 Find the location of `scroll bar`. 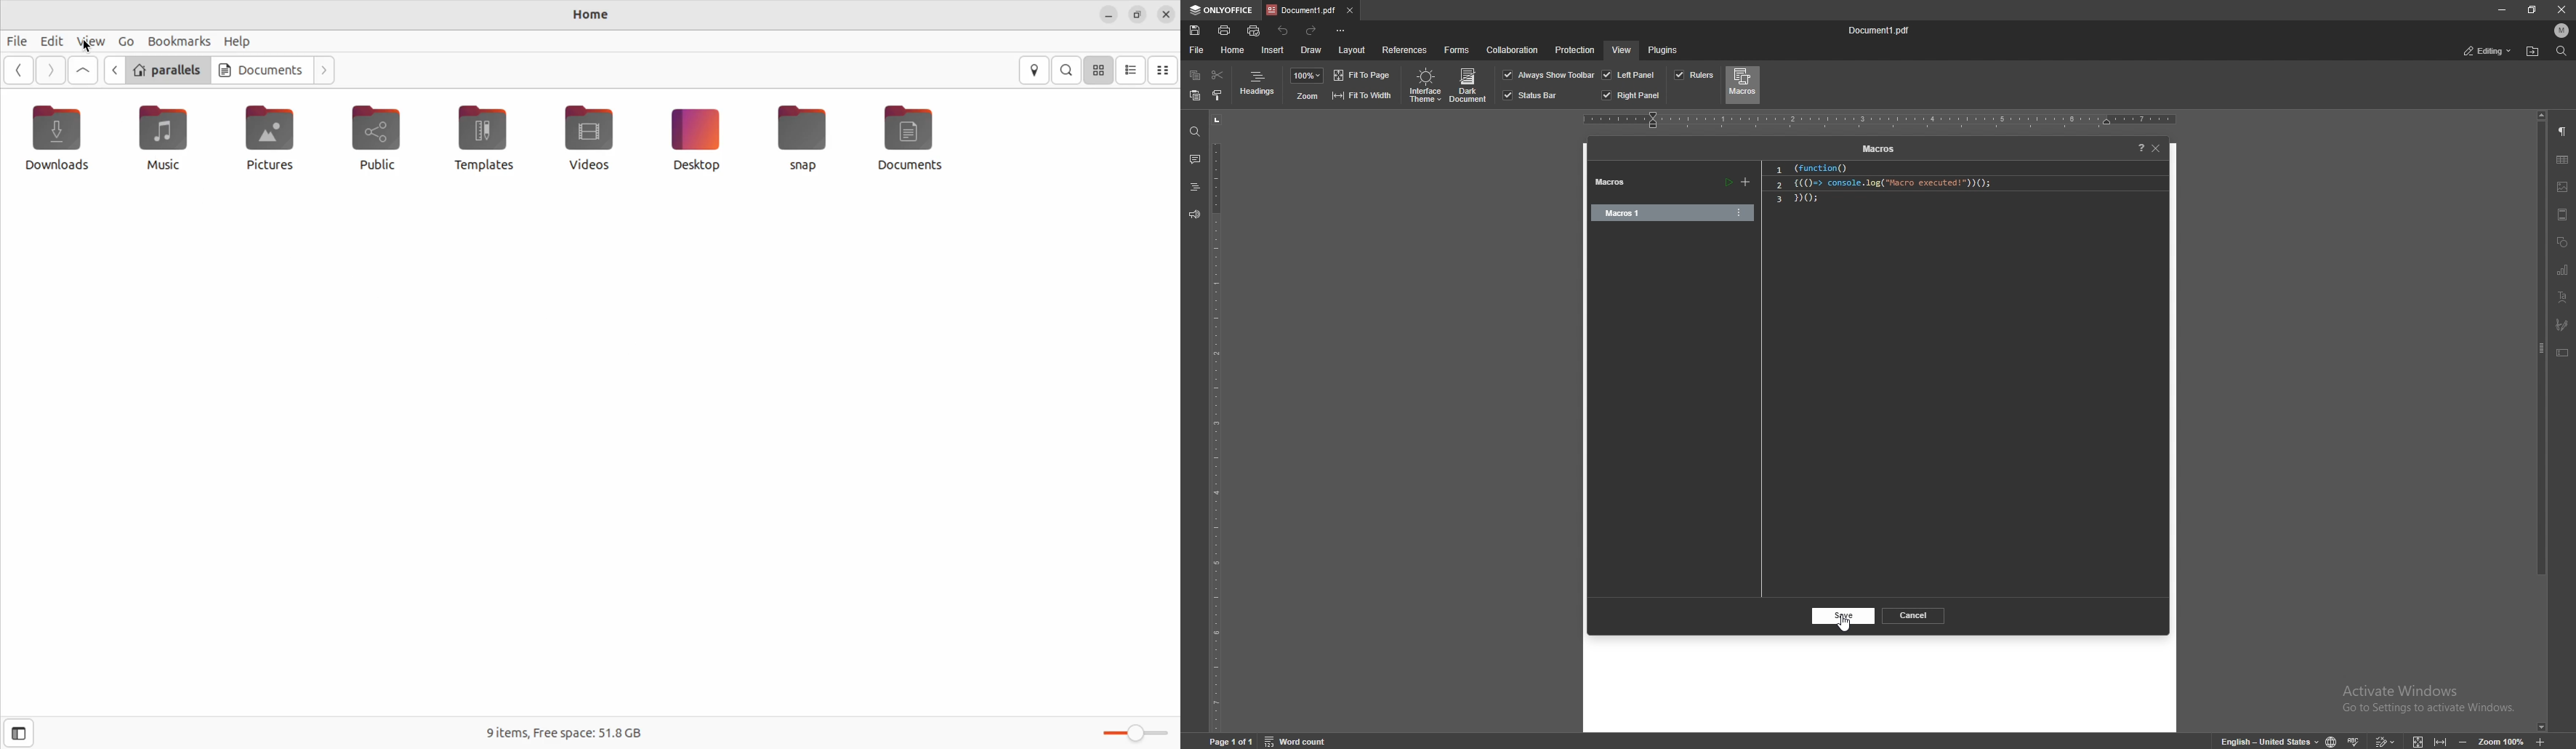

scroll bar is located at coordinates (2542, 420).